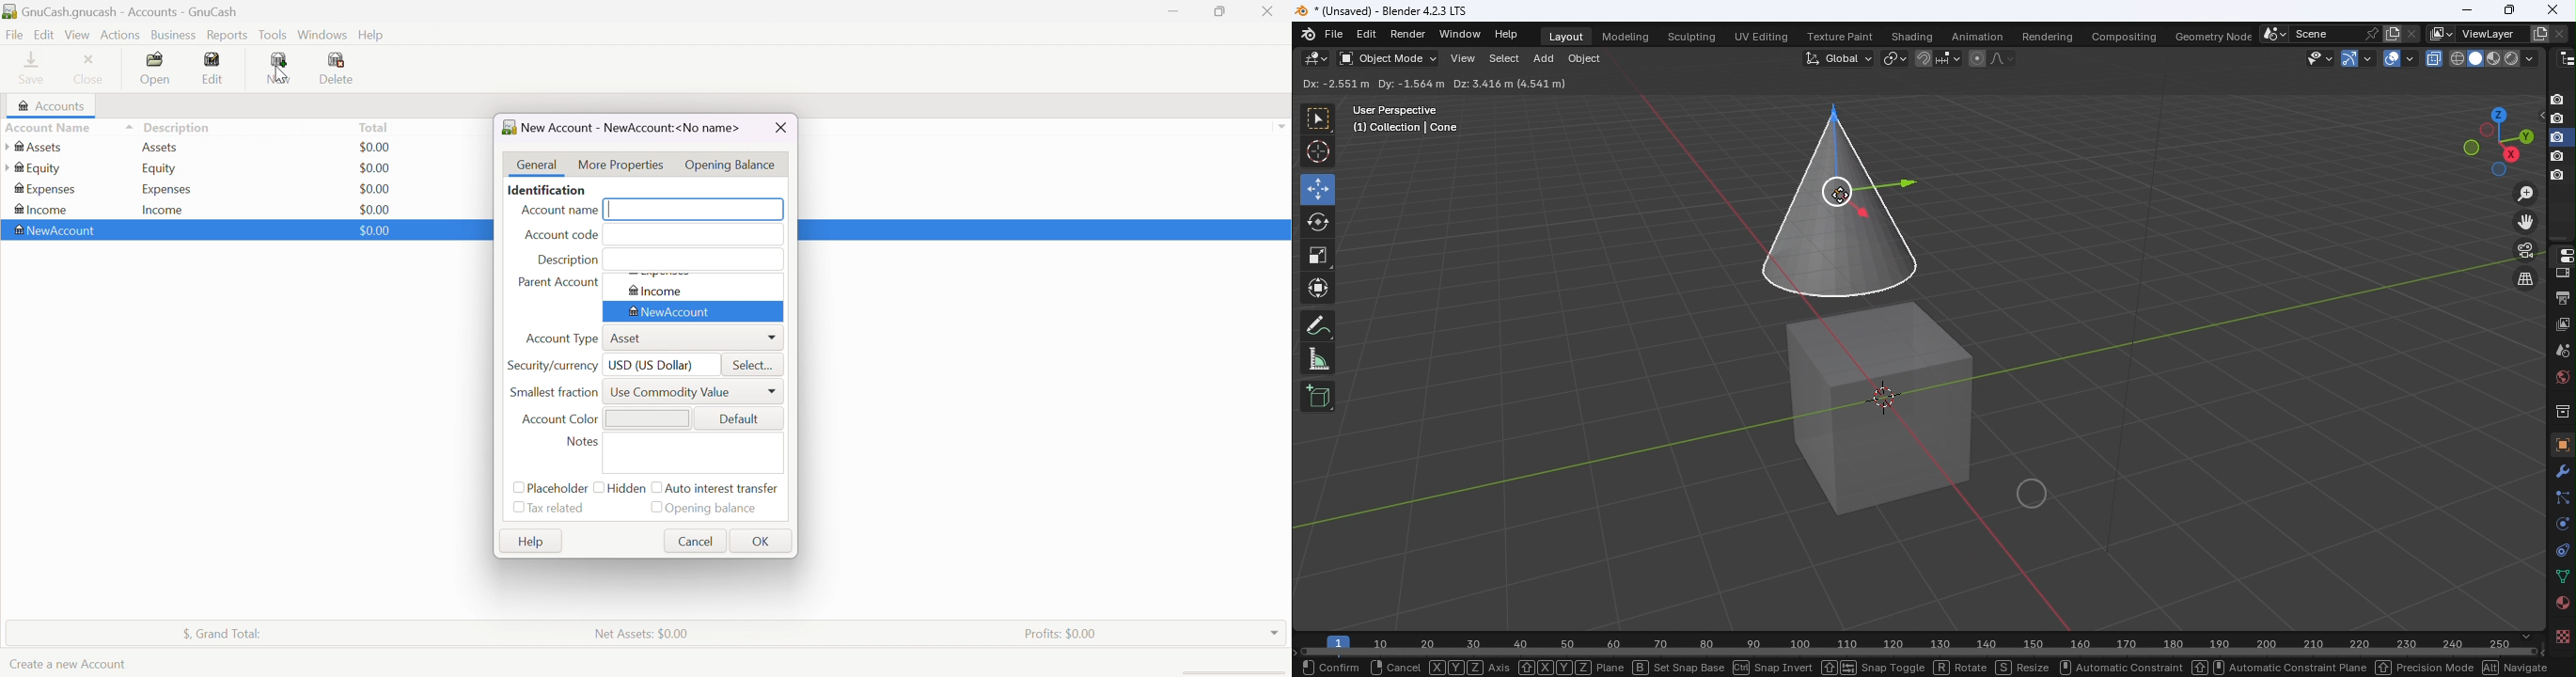 This screenshot has height=700, width=2576. Describe the element at coordinates (2560, 377) in the screenshot. I see `World` at that location.